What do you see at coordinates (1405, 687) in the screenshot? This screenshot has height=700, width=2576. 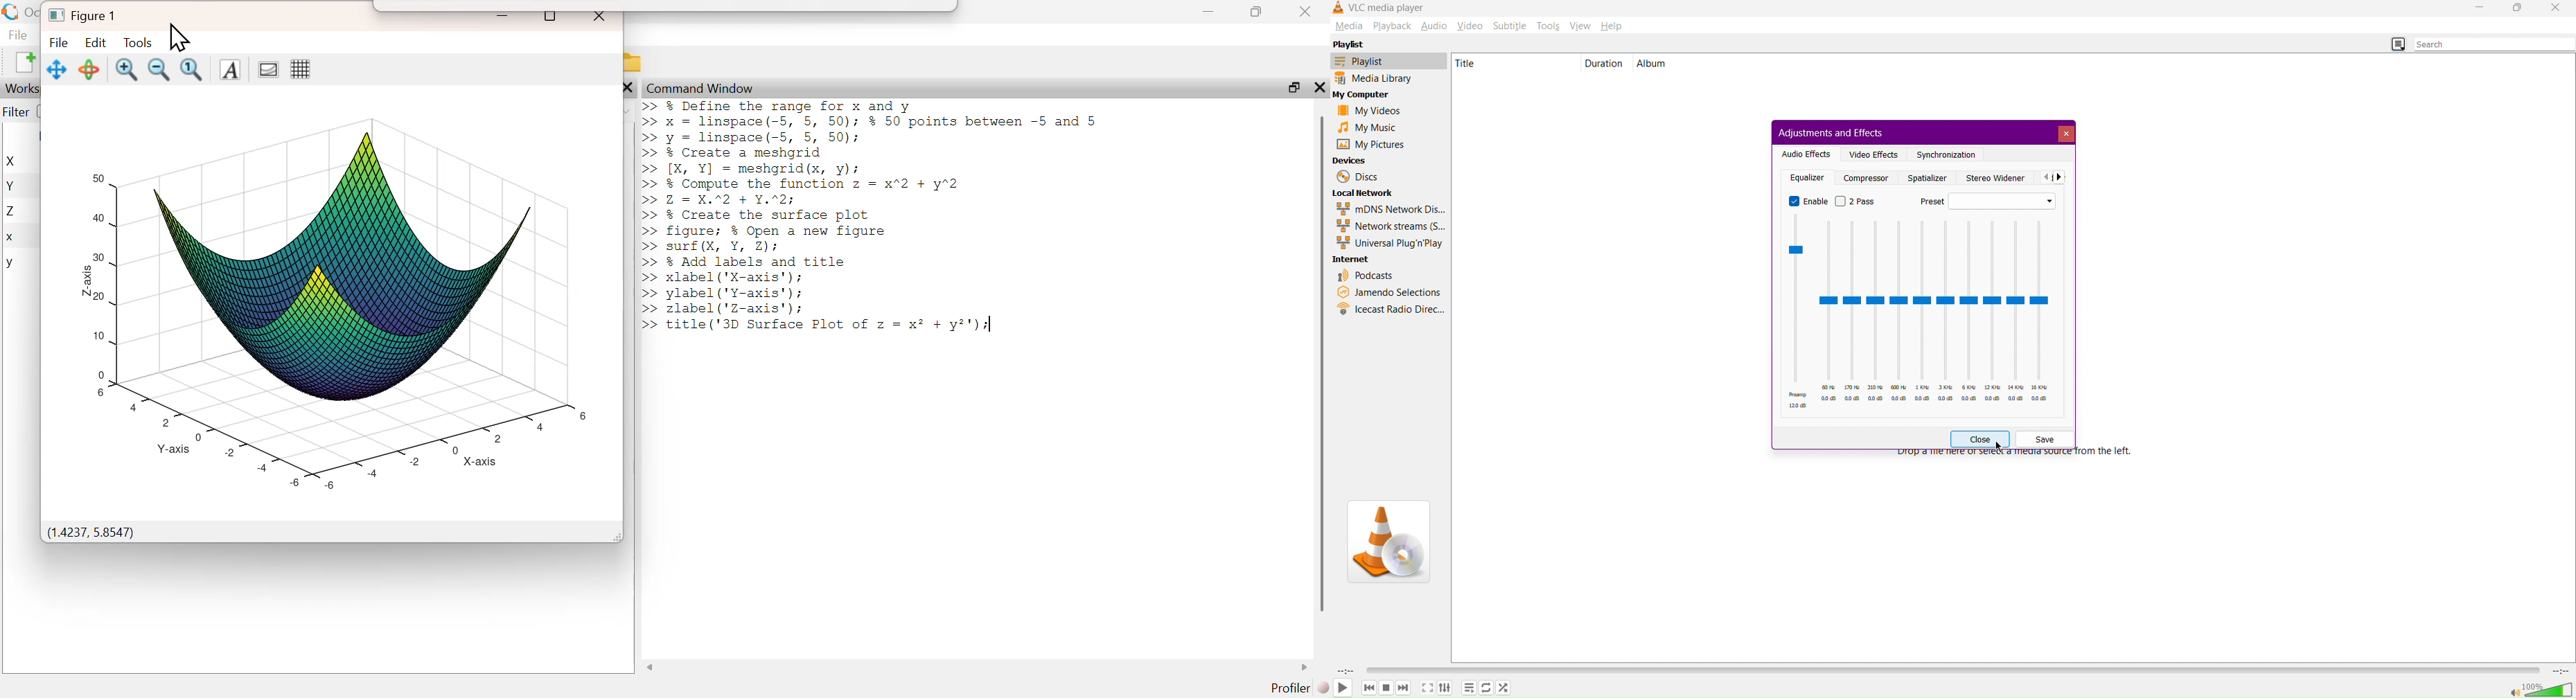 I see `Forward` at bounding box center [1405, 687].